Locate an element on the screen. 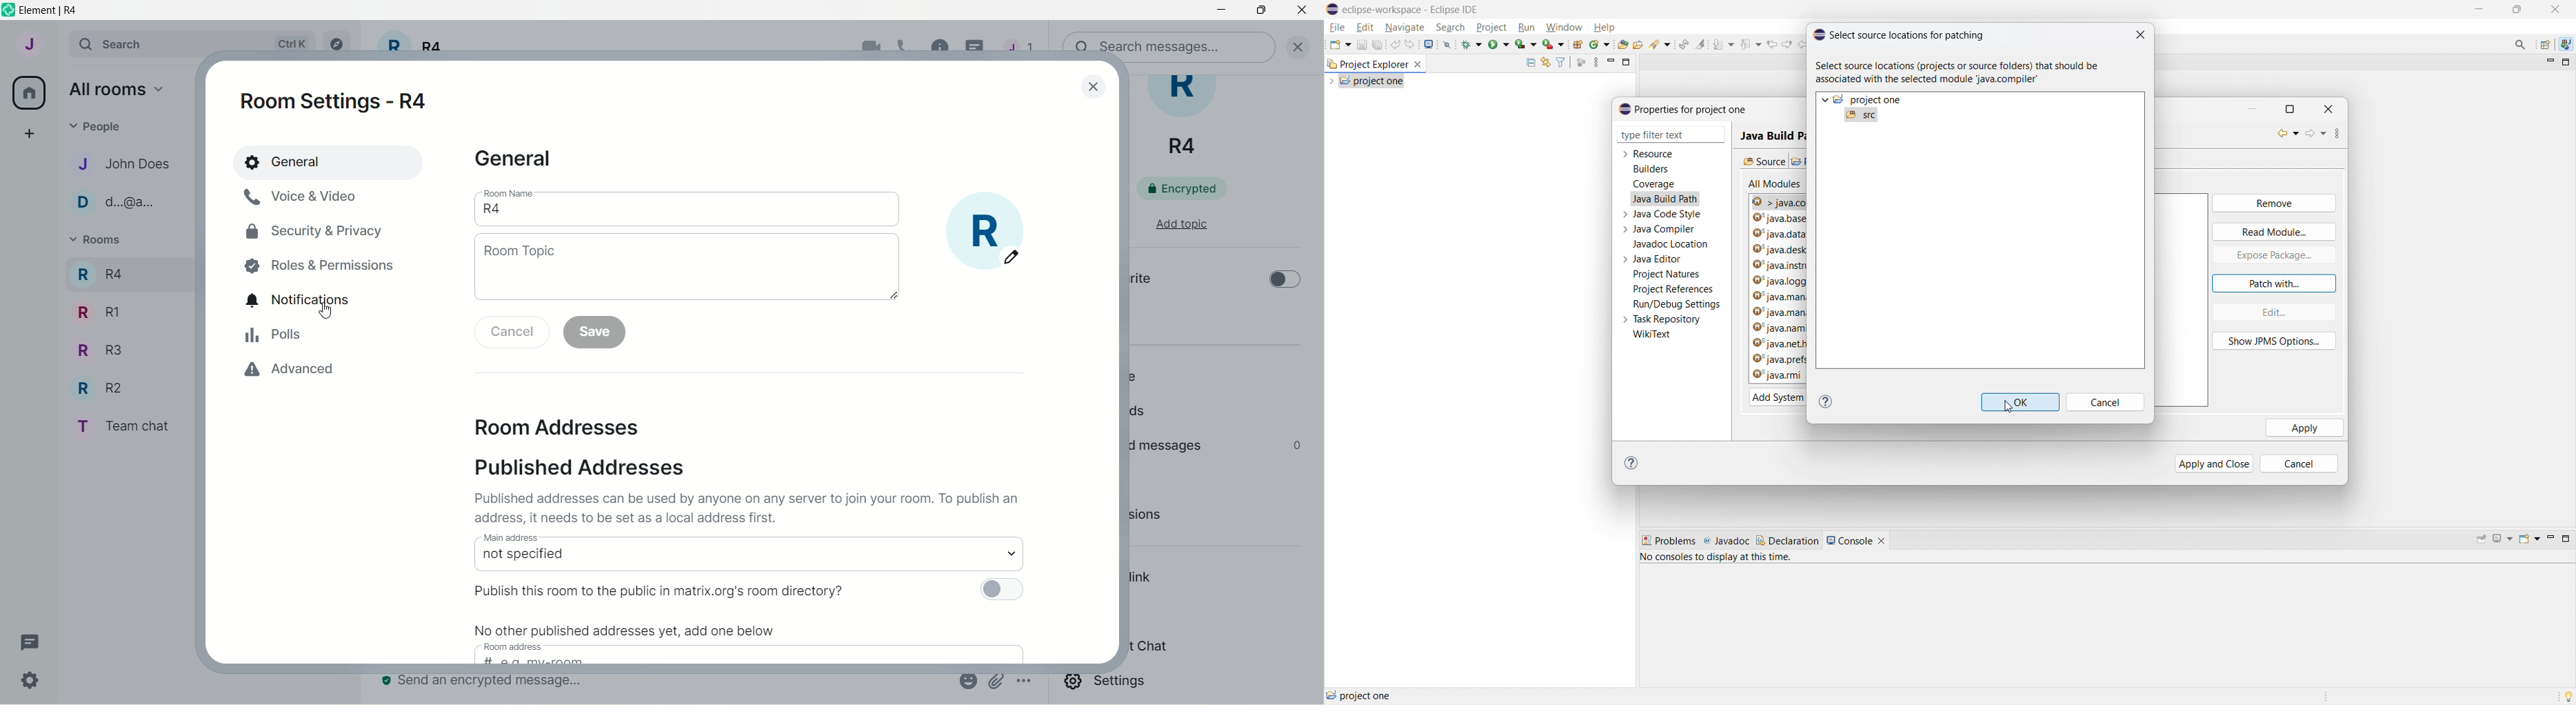 This screenshot has height=728, width=2576. room topic is located at coordinates (688, 268).